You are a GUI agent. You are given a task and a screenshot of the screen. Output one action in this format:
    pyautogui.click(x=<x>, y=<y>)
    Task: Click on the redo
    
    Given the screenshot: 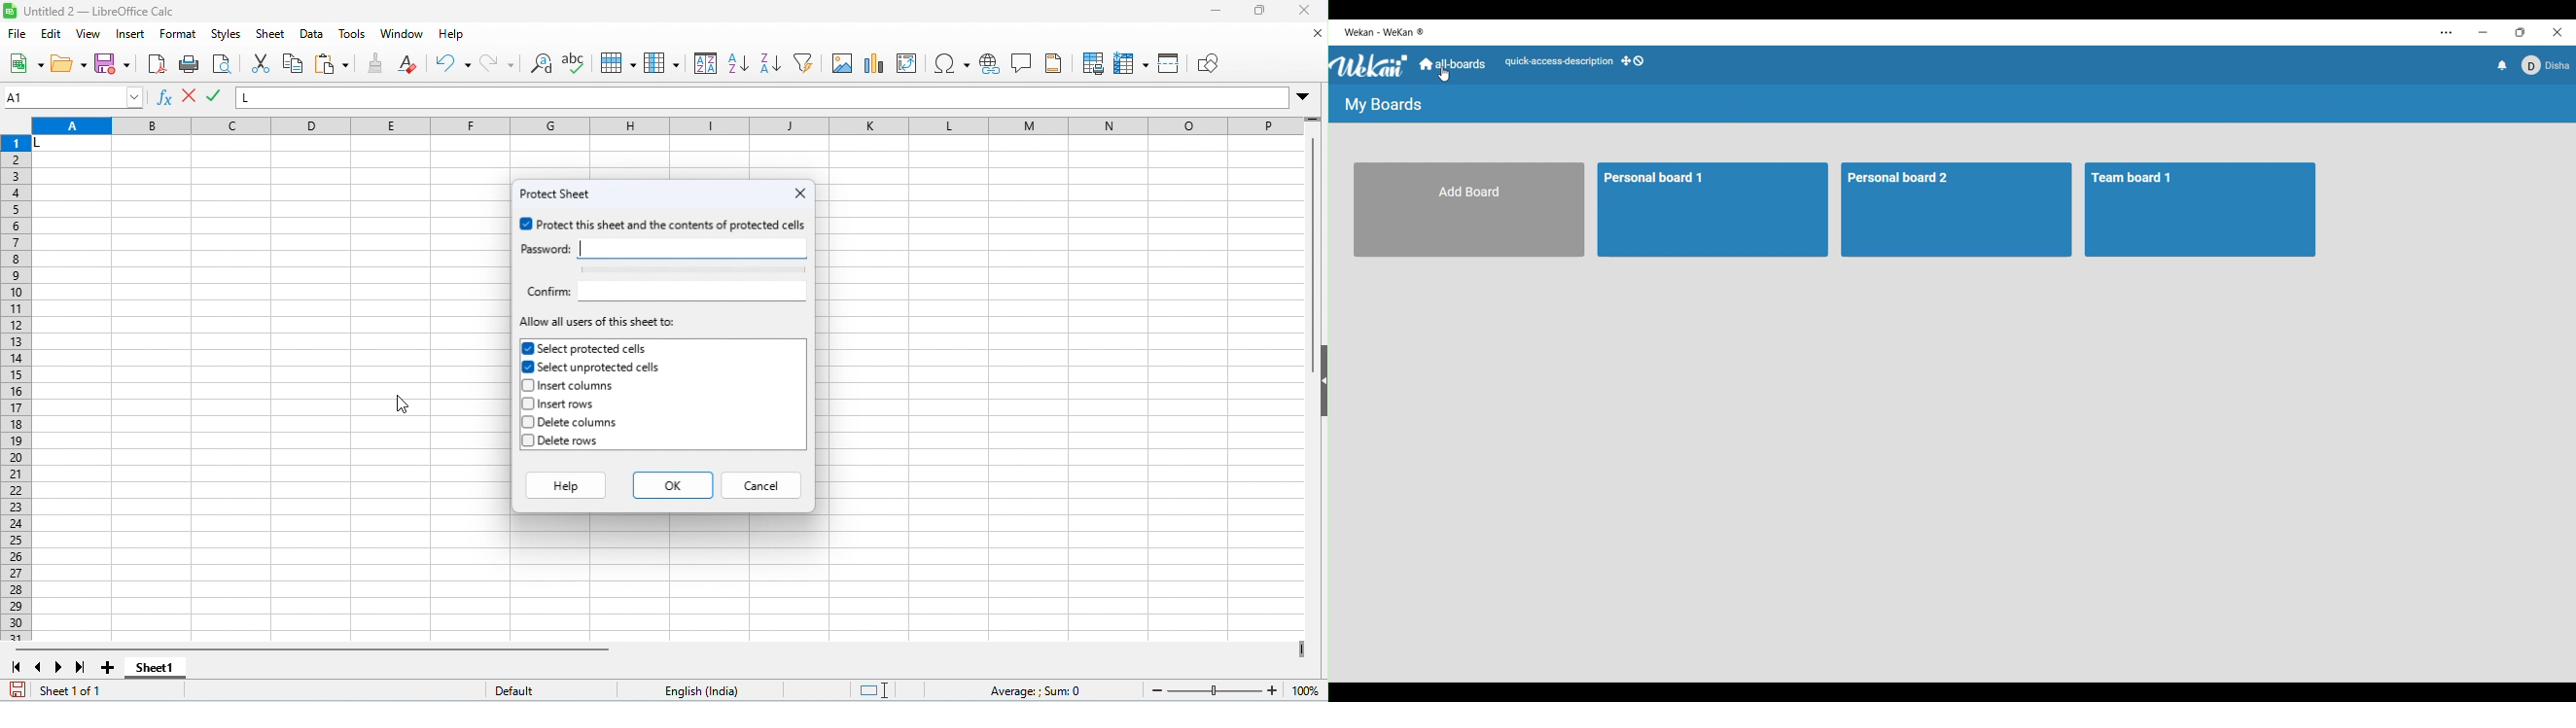 What is the action you would take?
    pyautogui.click(x=497, y=63)
    